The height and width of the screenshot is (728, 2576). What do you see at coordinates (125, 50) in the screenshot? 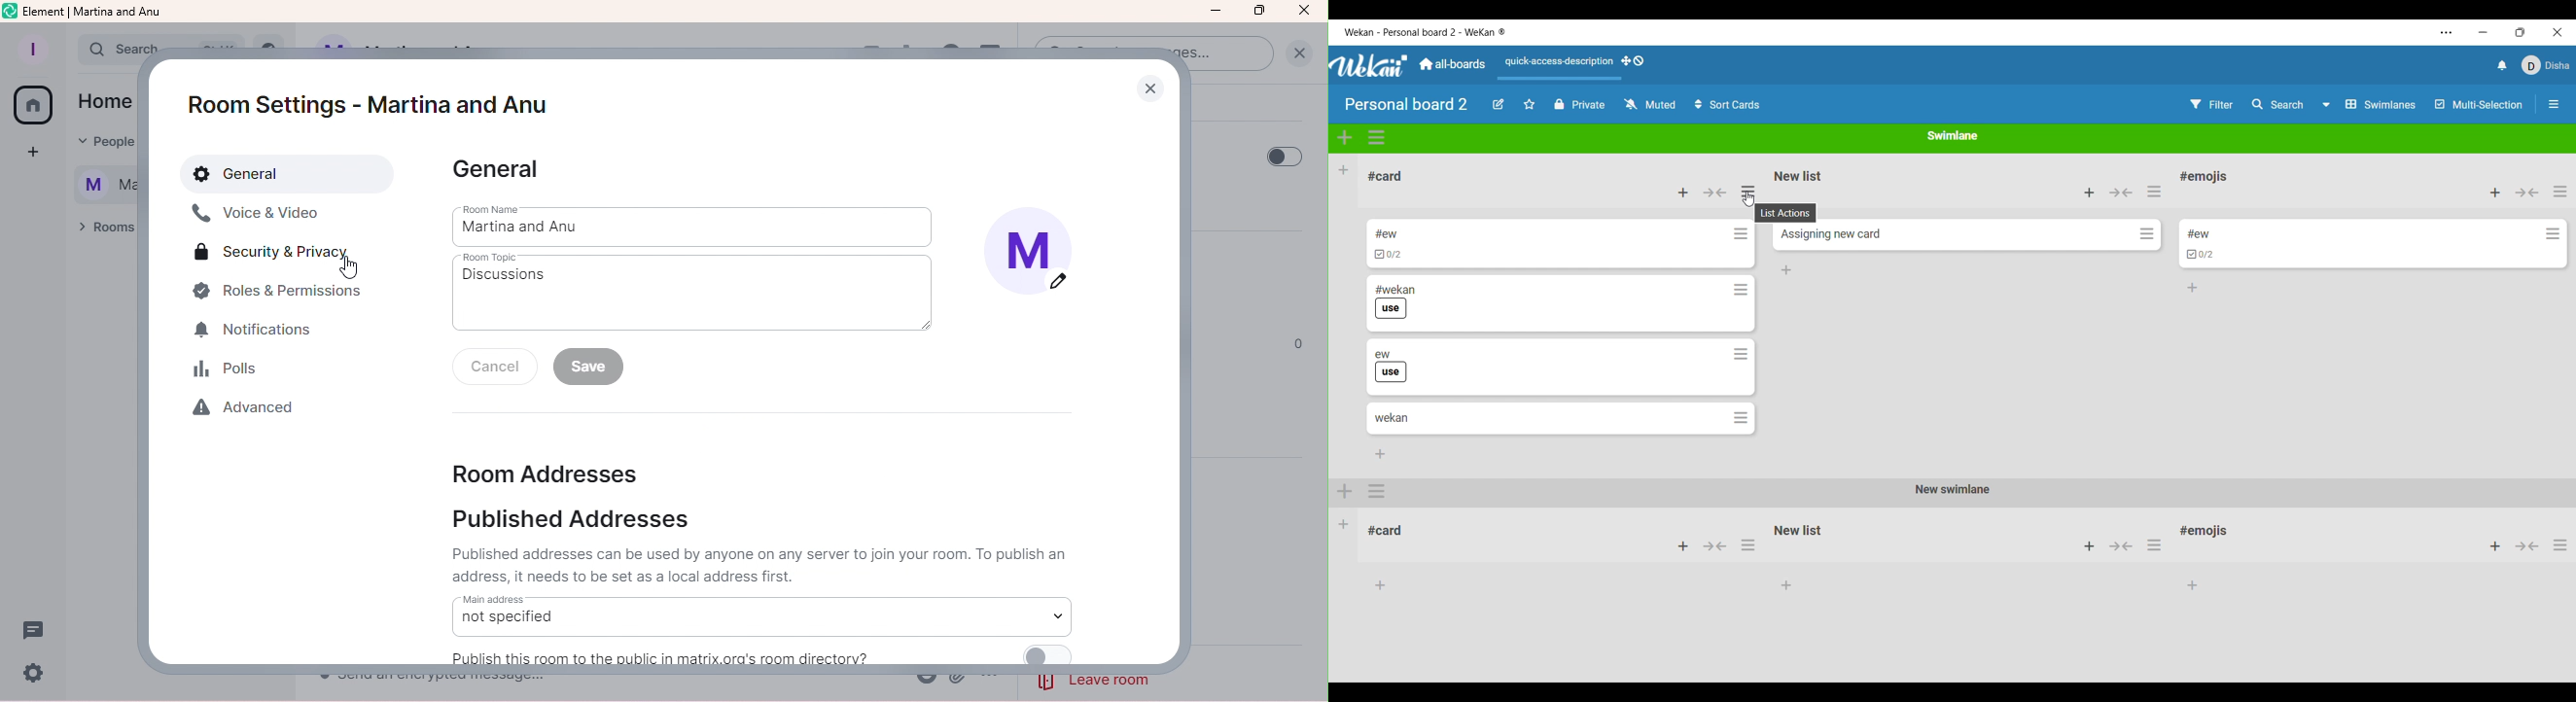
I see `search` at bounding box center [125, 50].